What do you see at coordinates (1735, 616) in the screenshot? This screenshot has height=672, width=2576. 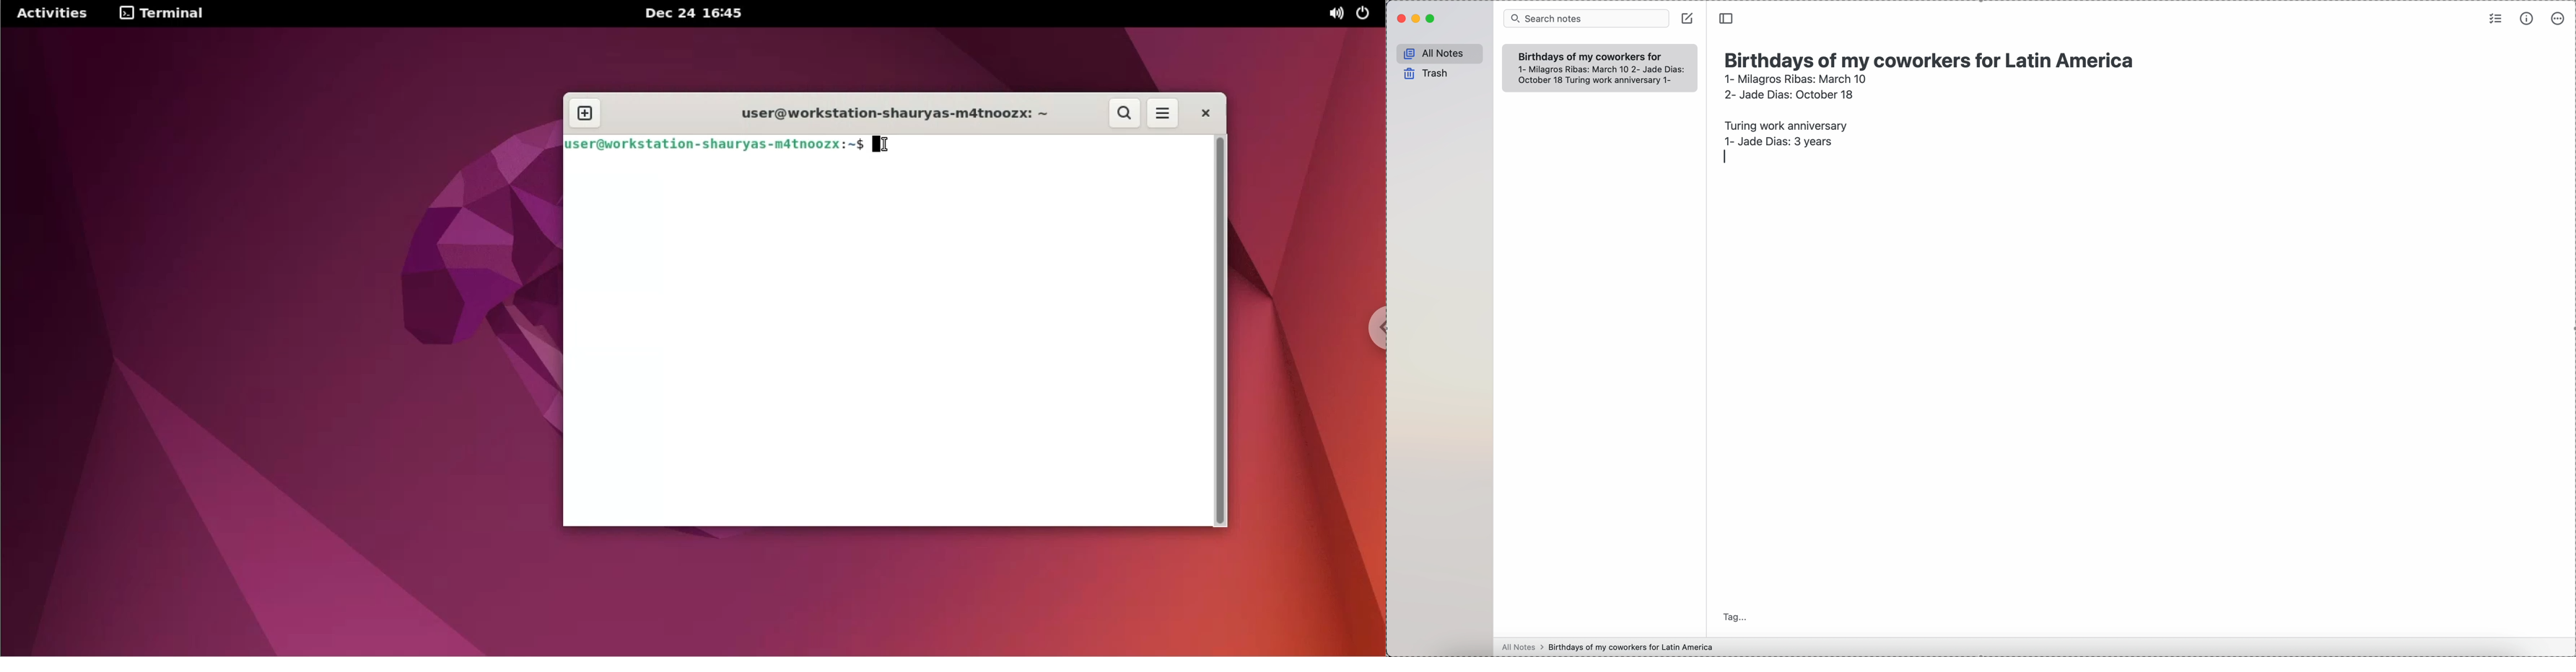 I see `tag` at bounding box center [1735, 616].